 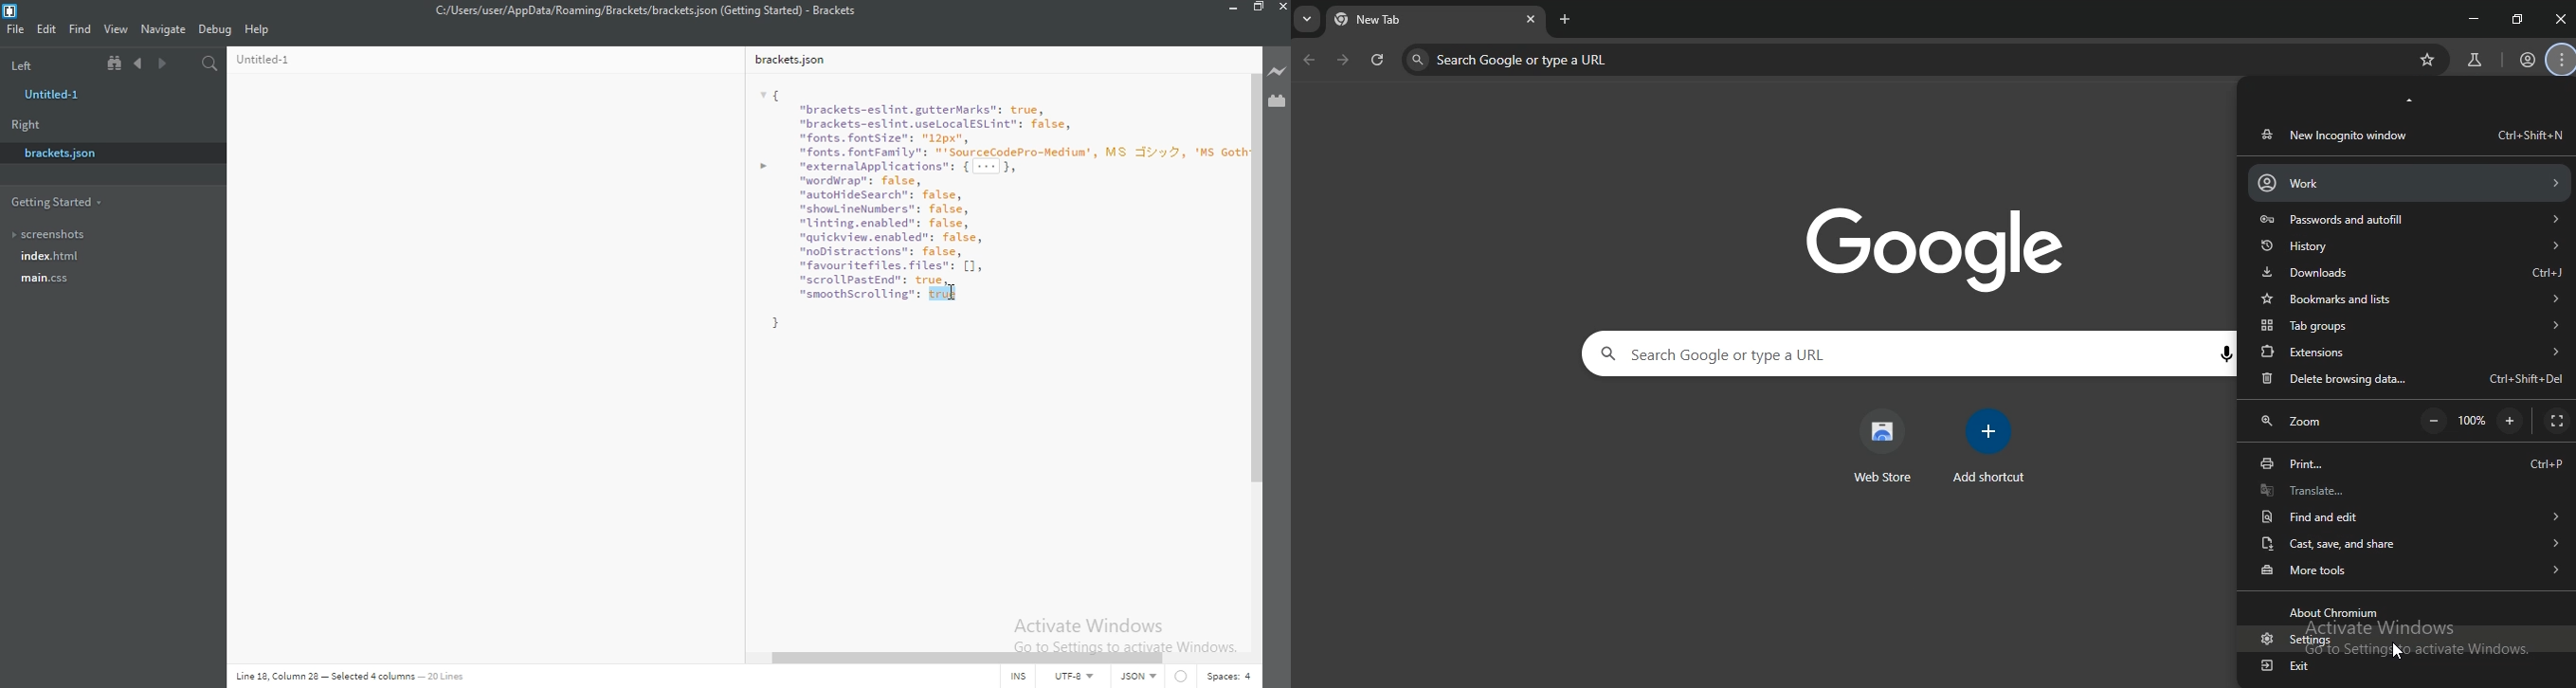 I want to click on untitled, so click(x=56, y=95).